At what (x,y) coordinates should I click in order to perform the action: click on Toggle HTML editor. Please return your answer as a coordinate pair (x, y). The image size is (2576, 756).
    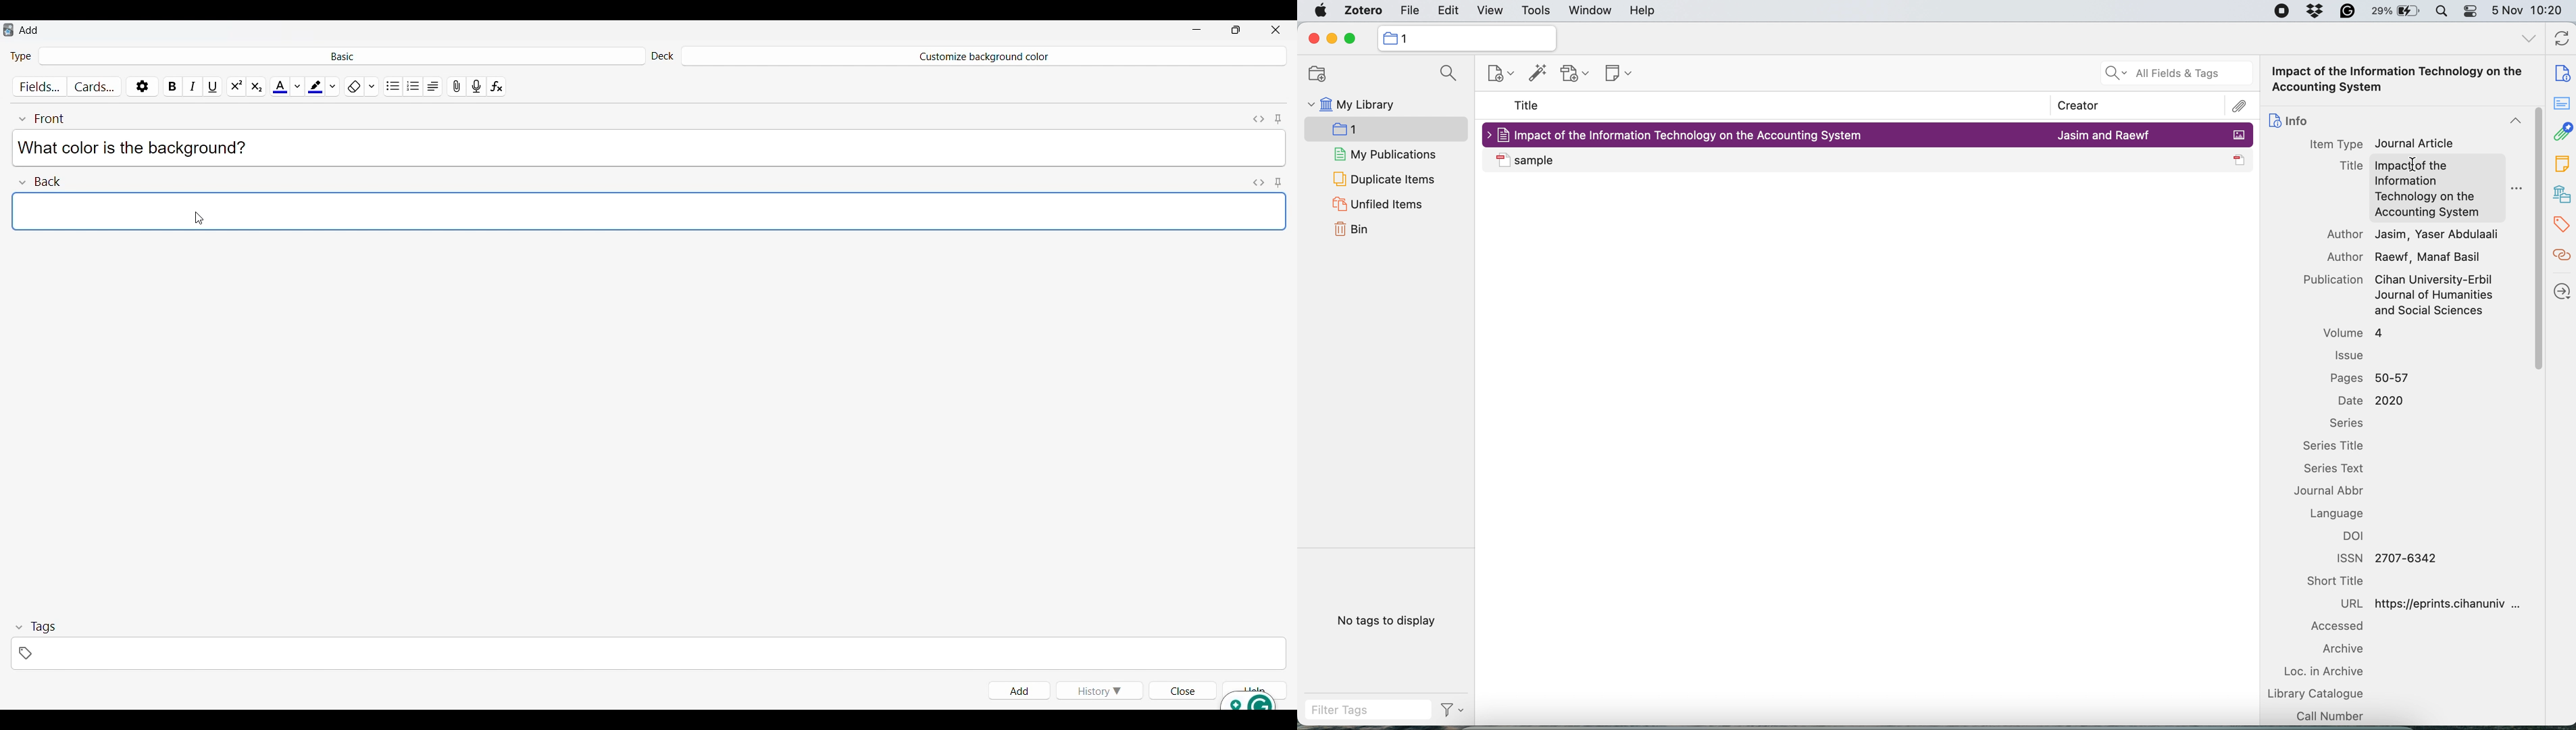
    Looking at the image, I should click on (1260, 117).